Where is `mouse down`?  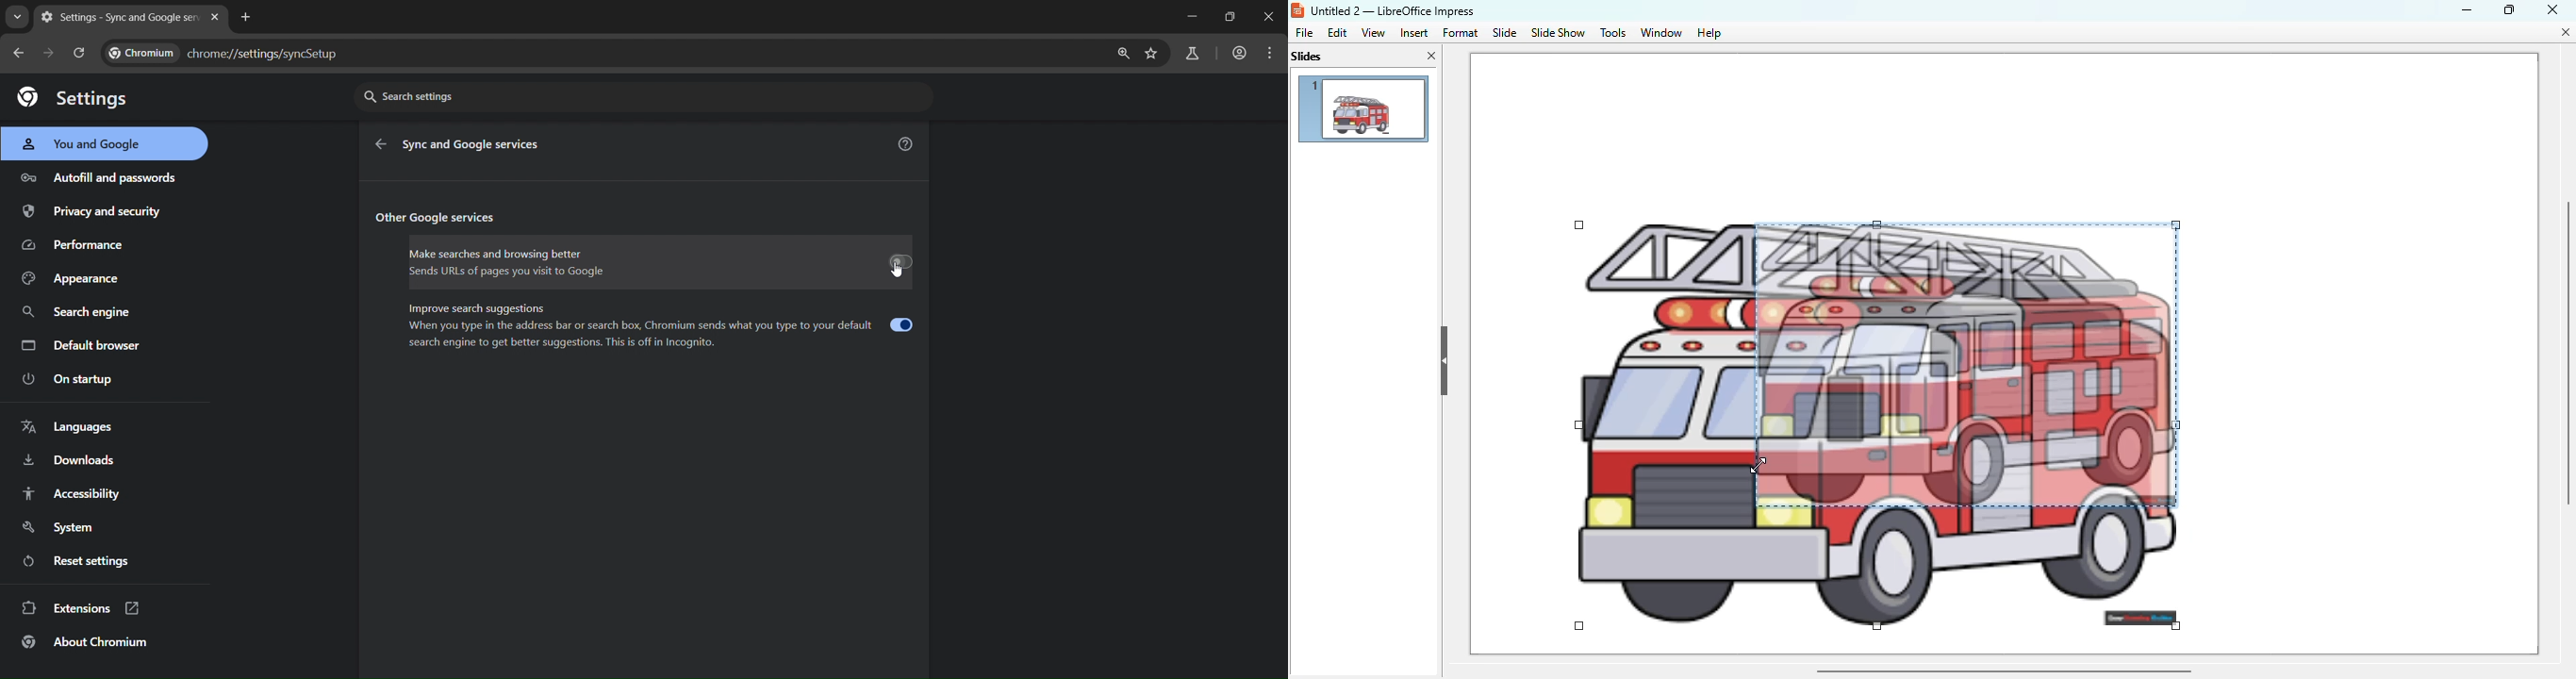 mouse down is located at coordinates (1582, 628).